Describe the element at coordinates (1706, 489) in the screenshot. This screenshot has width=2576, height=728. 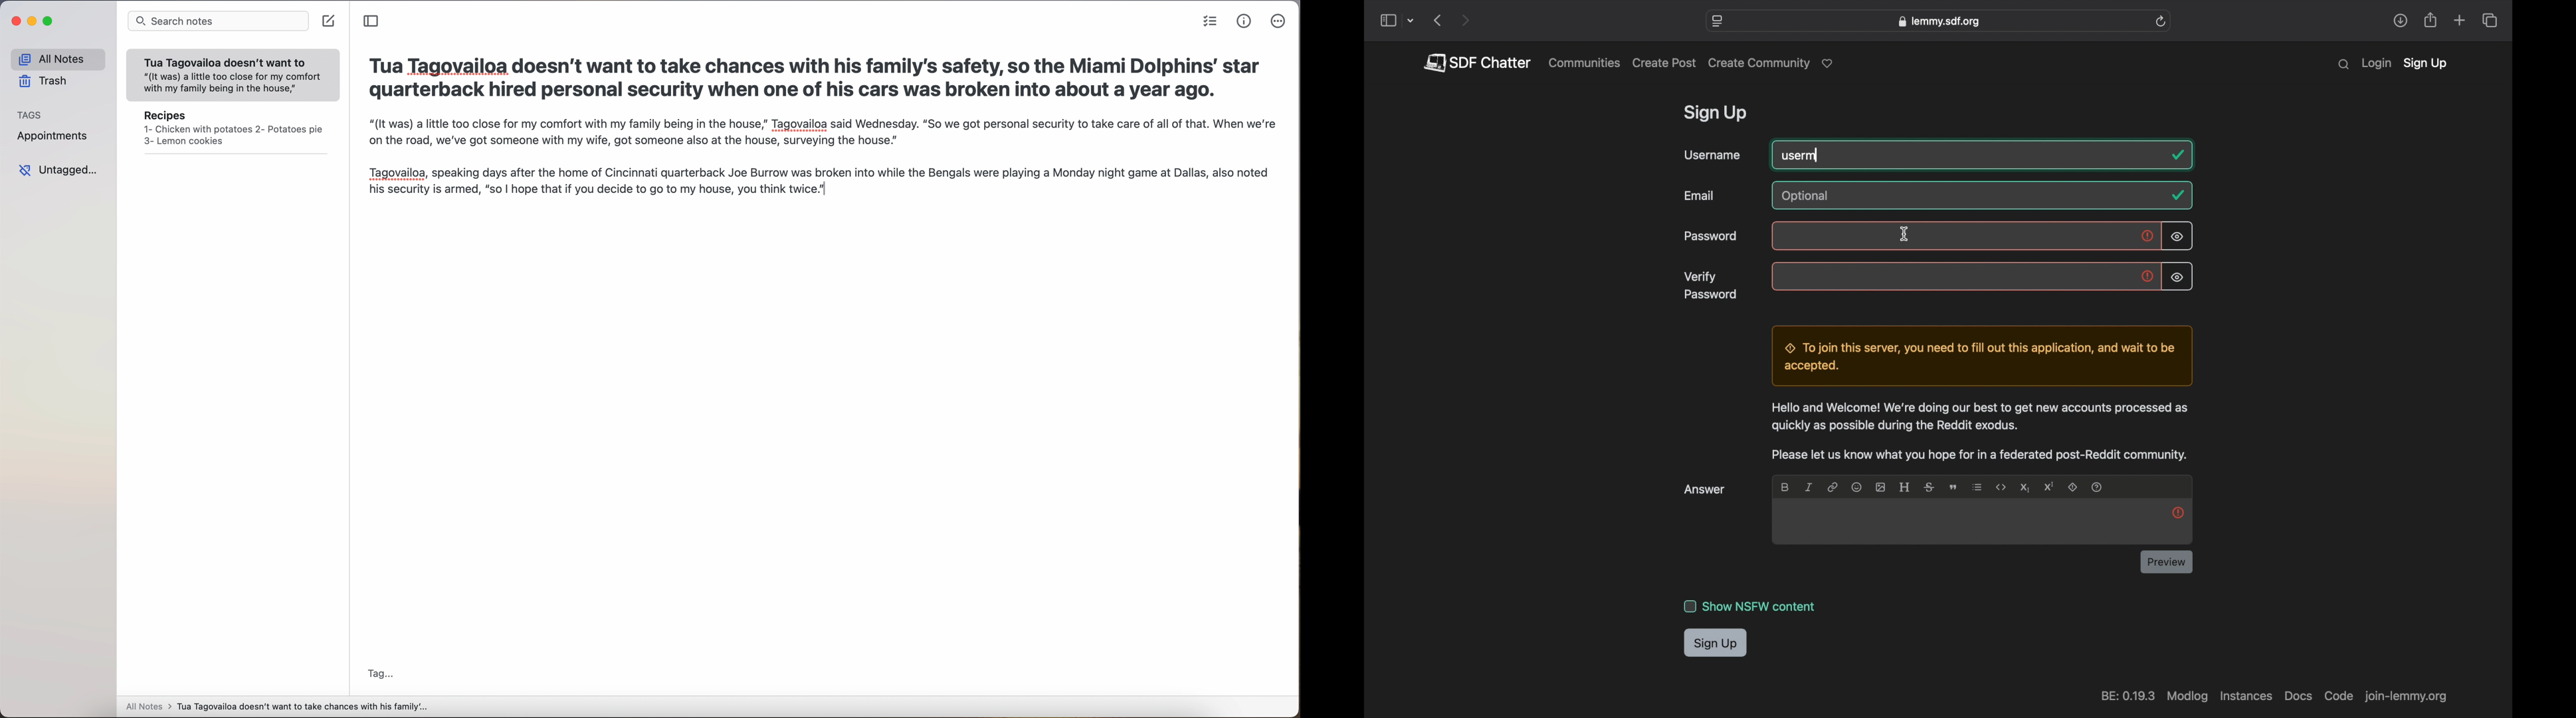
I see `answer` at that location.